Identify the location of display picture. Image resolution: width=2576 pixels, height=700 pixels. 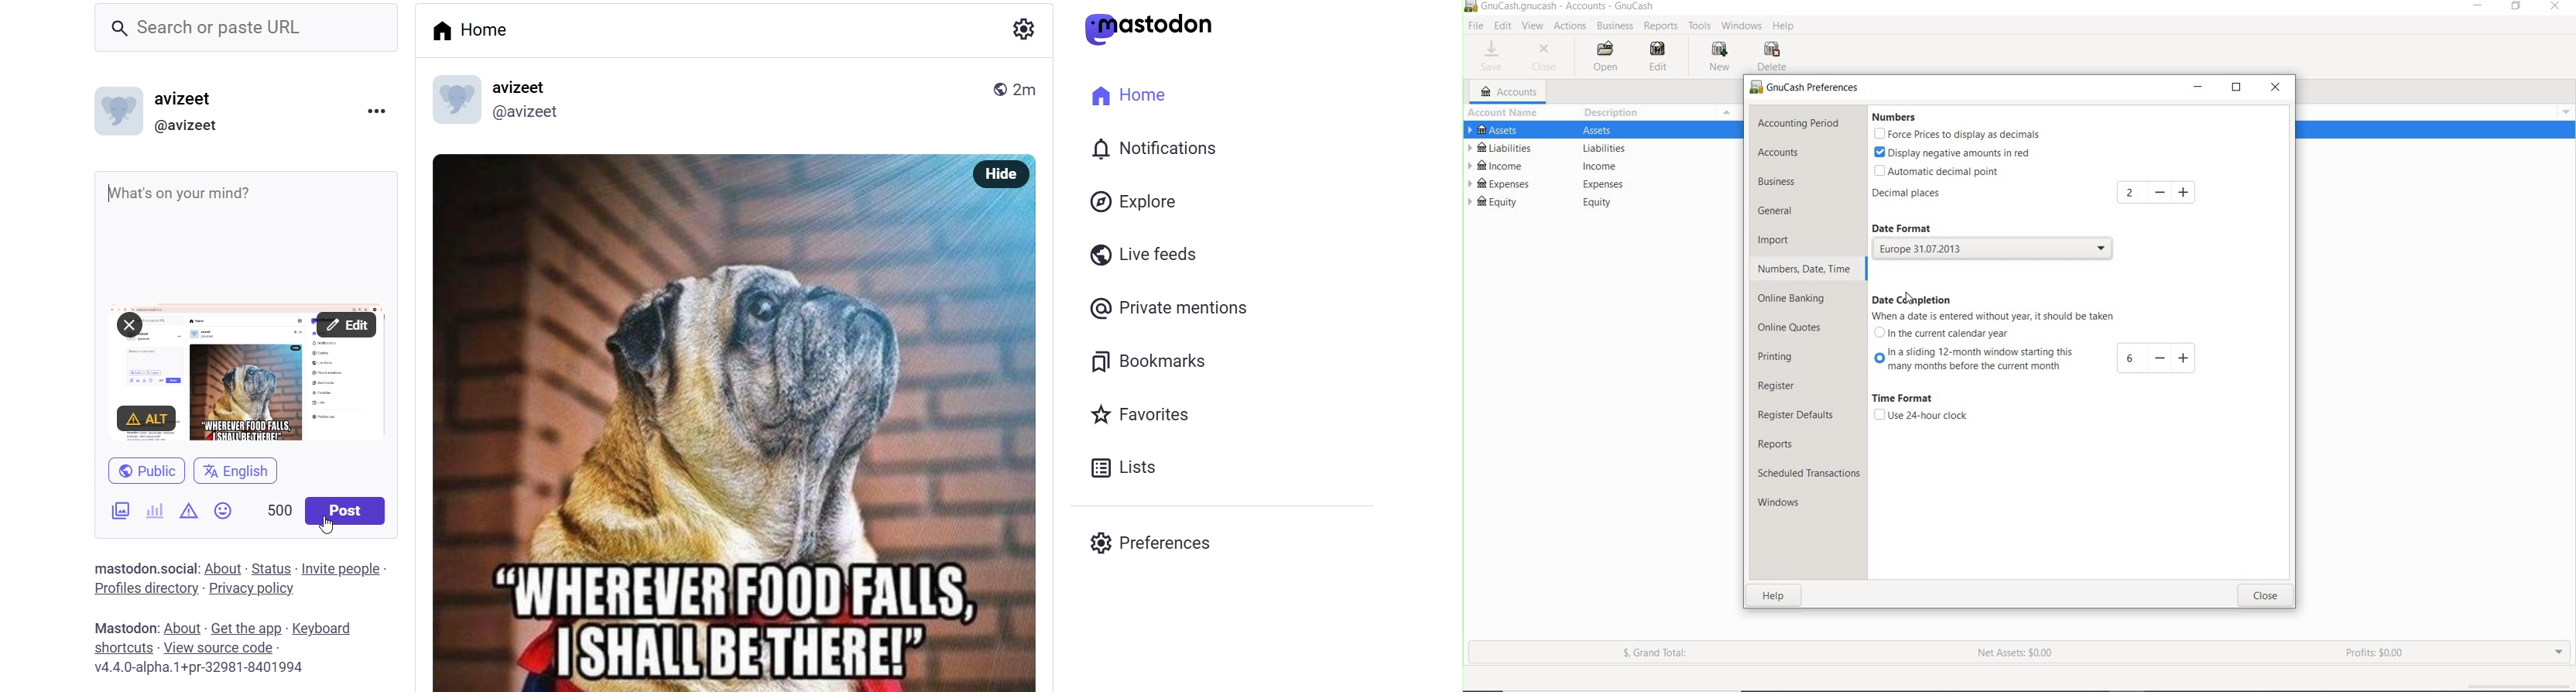
(461, 97).